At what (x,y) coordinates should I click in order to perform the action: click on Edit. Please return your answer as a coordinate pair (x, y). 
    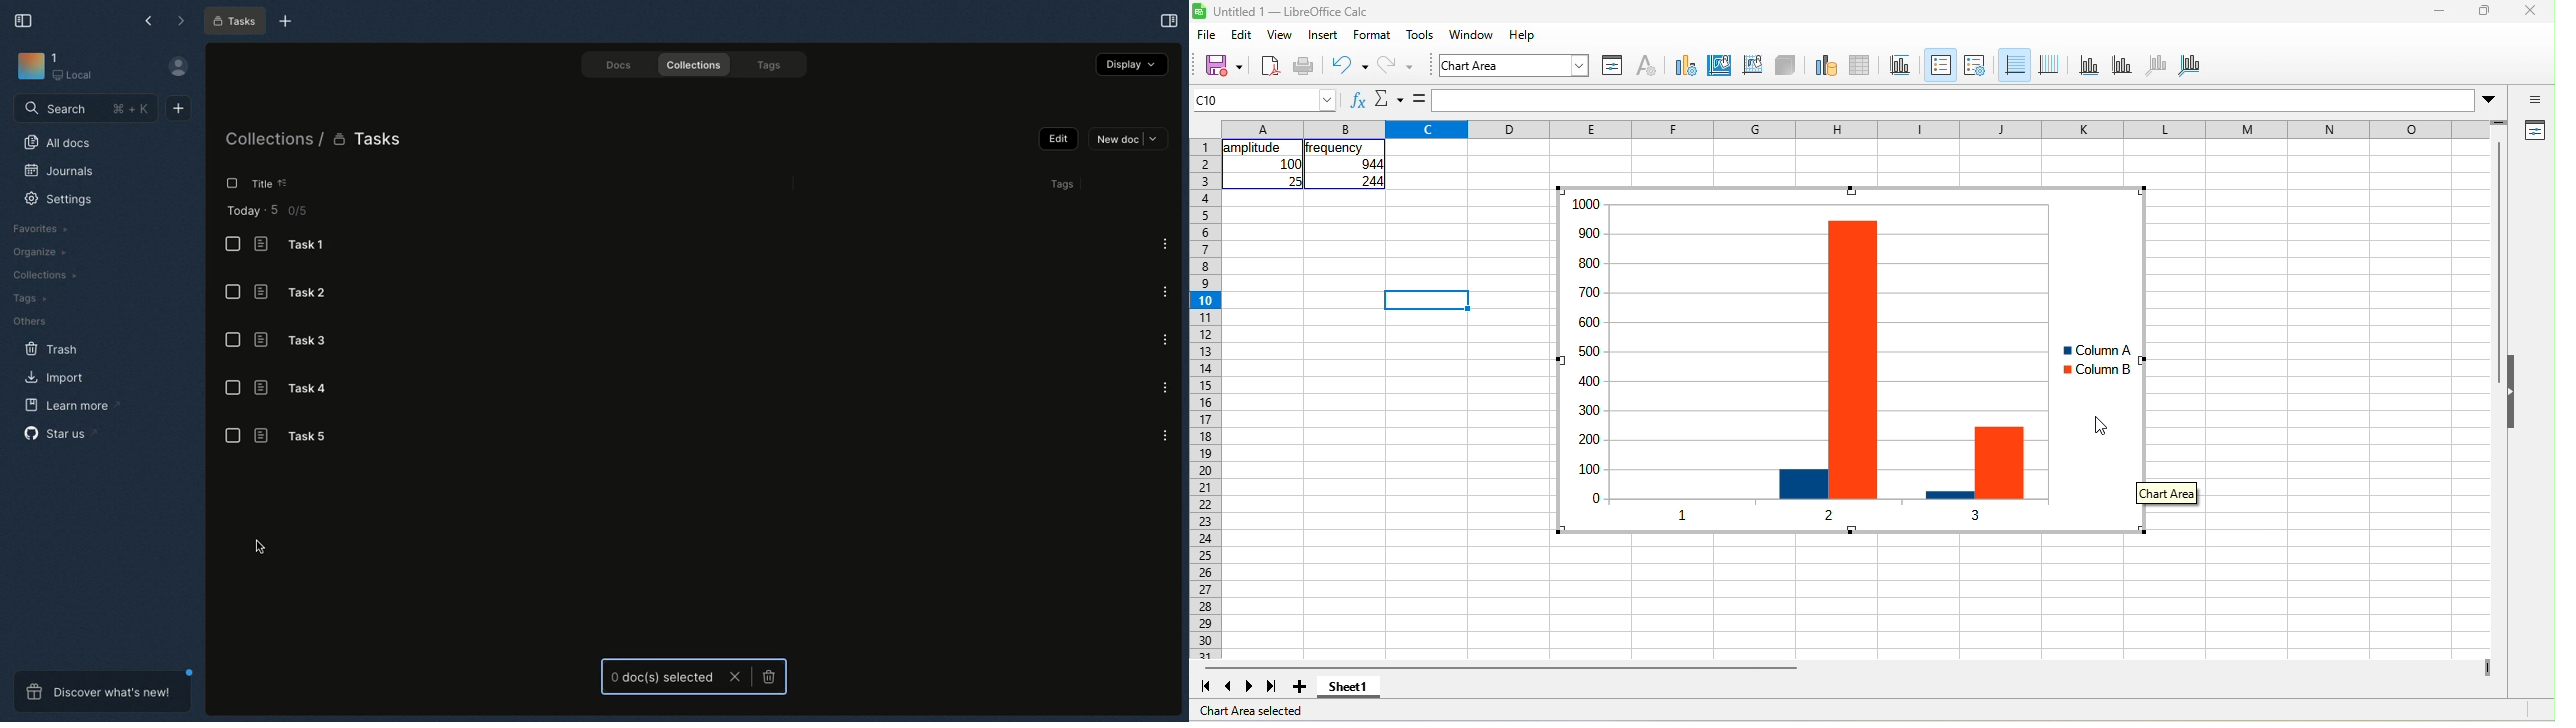
    Looking at the image, I should click on (1059, 140).